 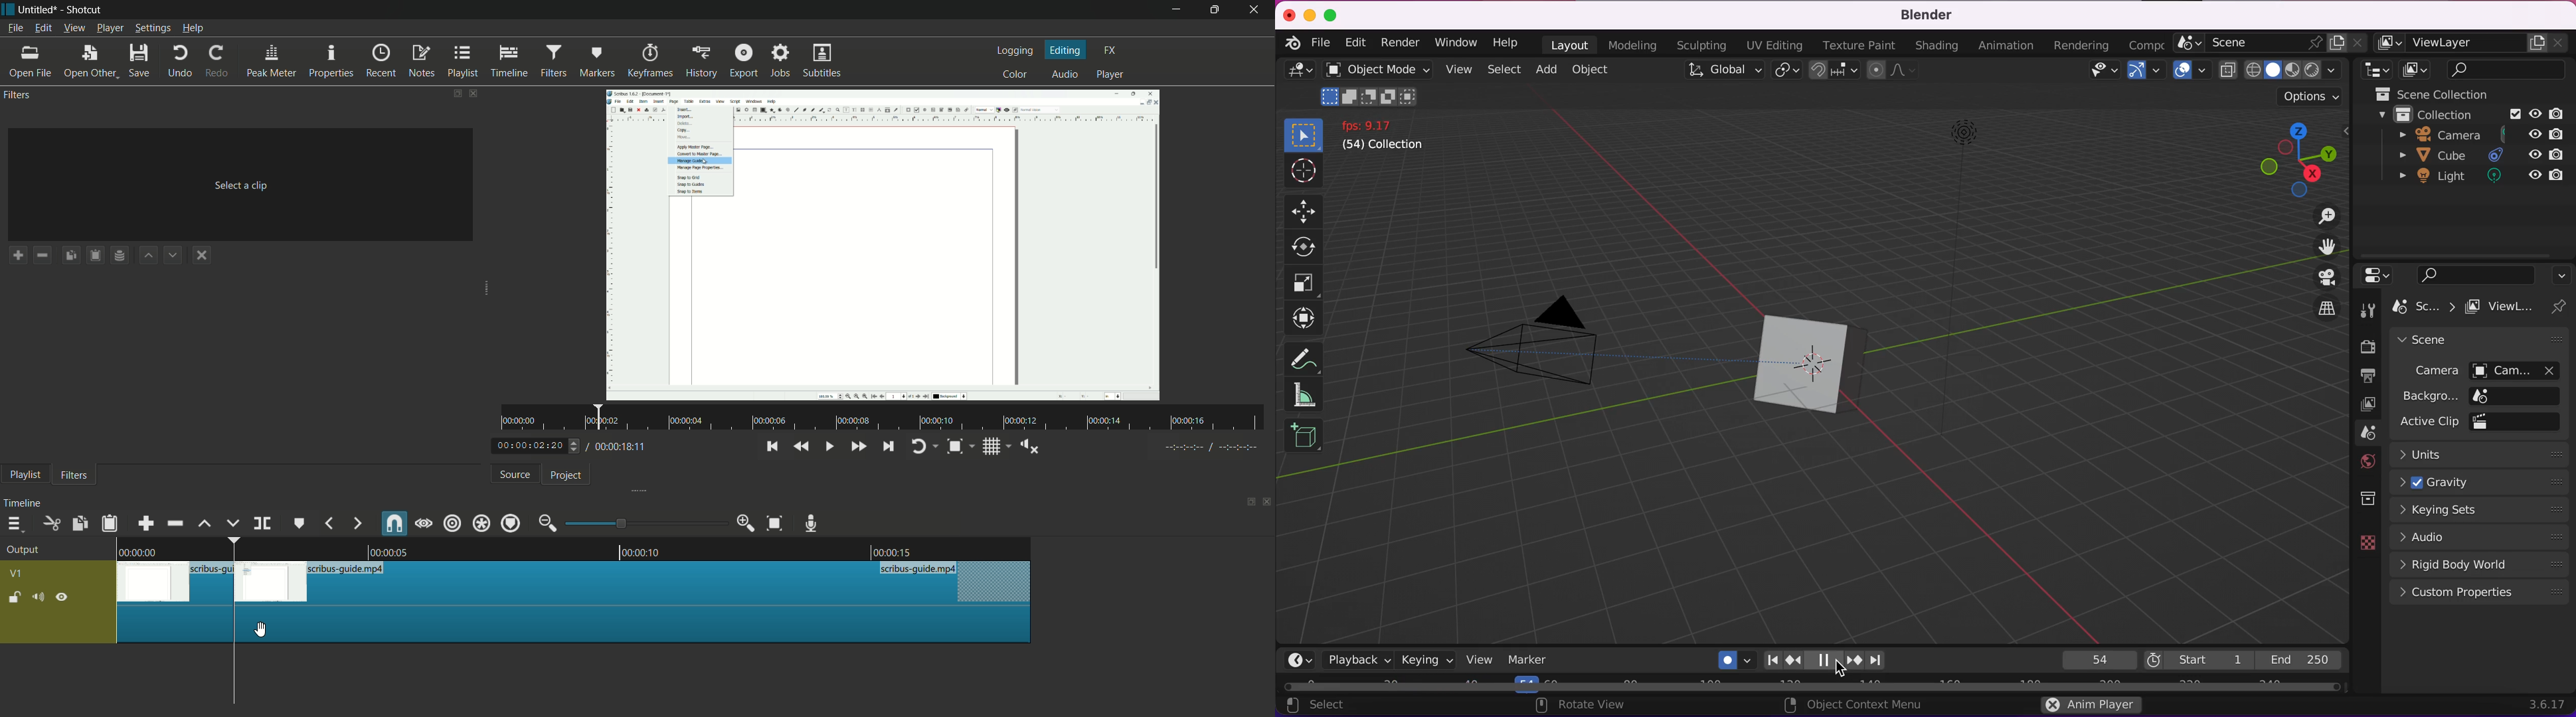 I want to click on keyframes, so click(x=652, y=62).